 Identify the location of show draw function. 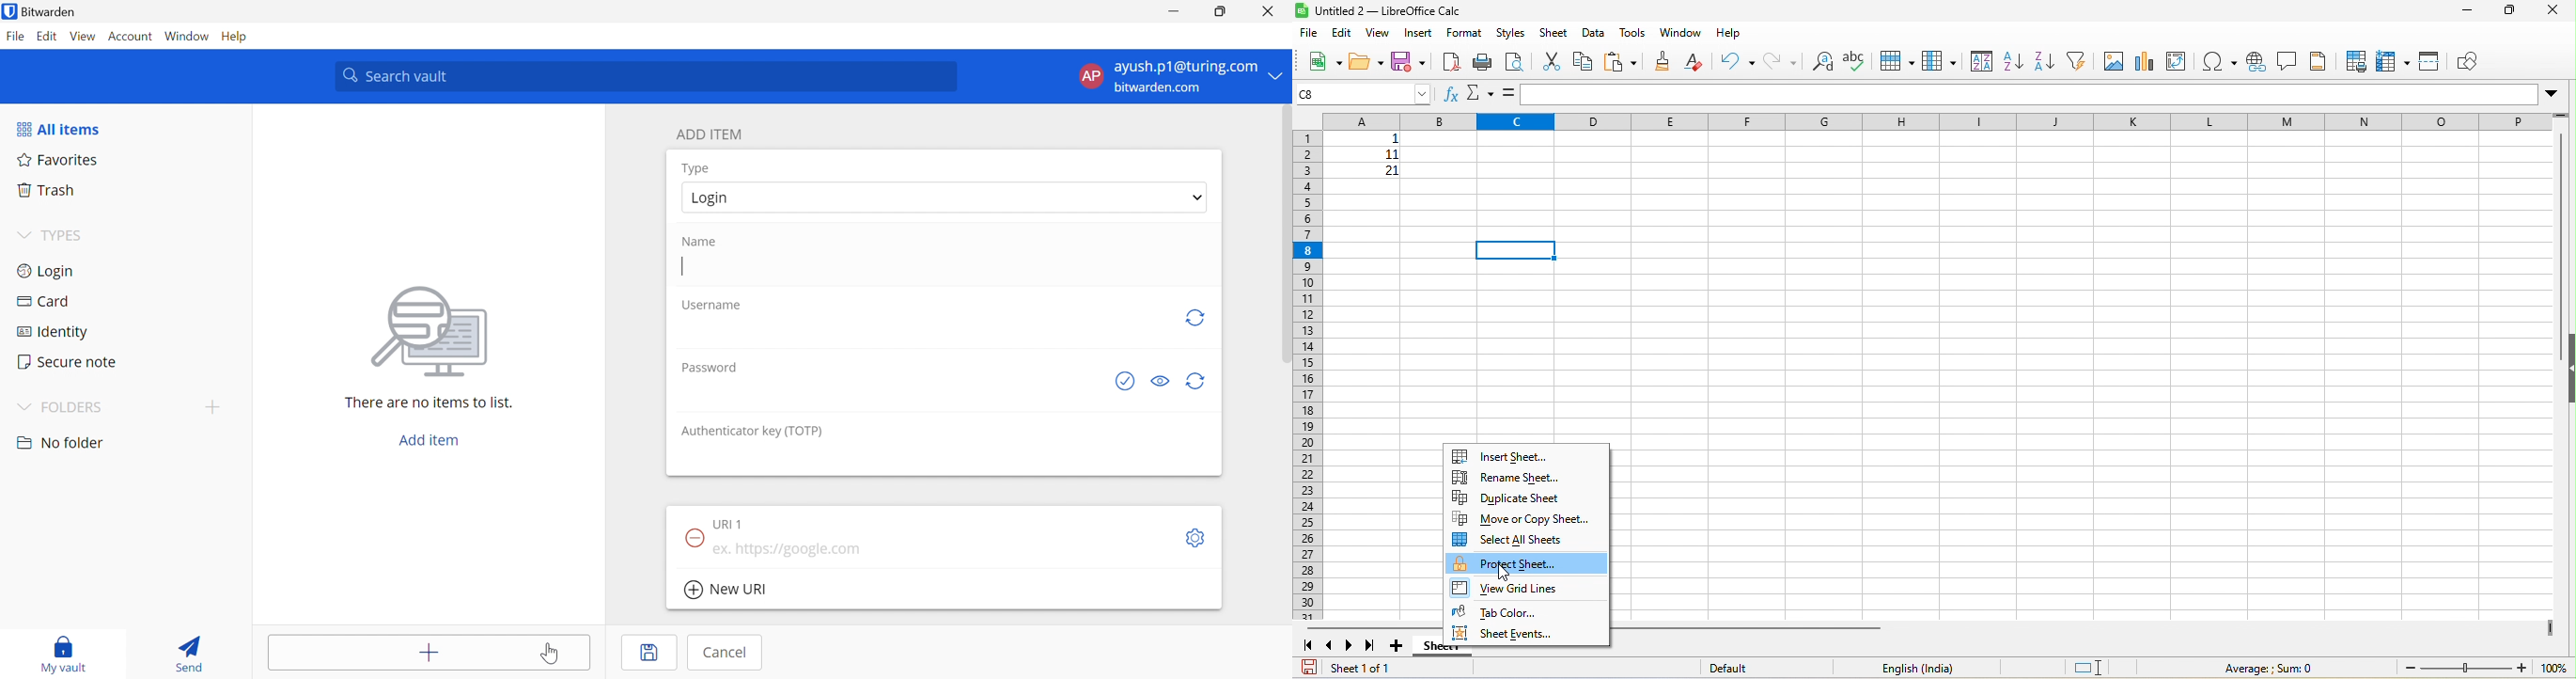
(2473, 63).